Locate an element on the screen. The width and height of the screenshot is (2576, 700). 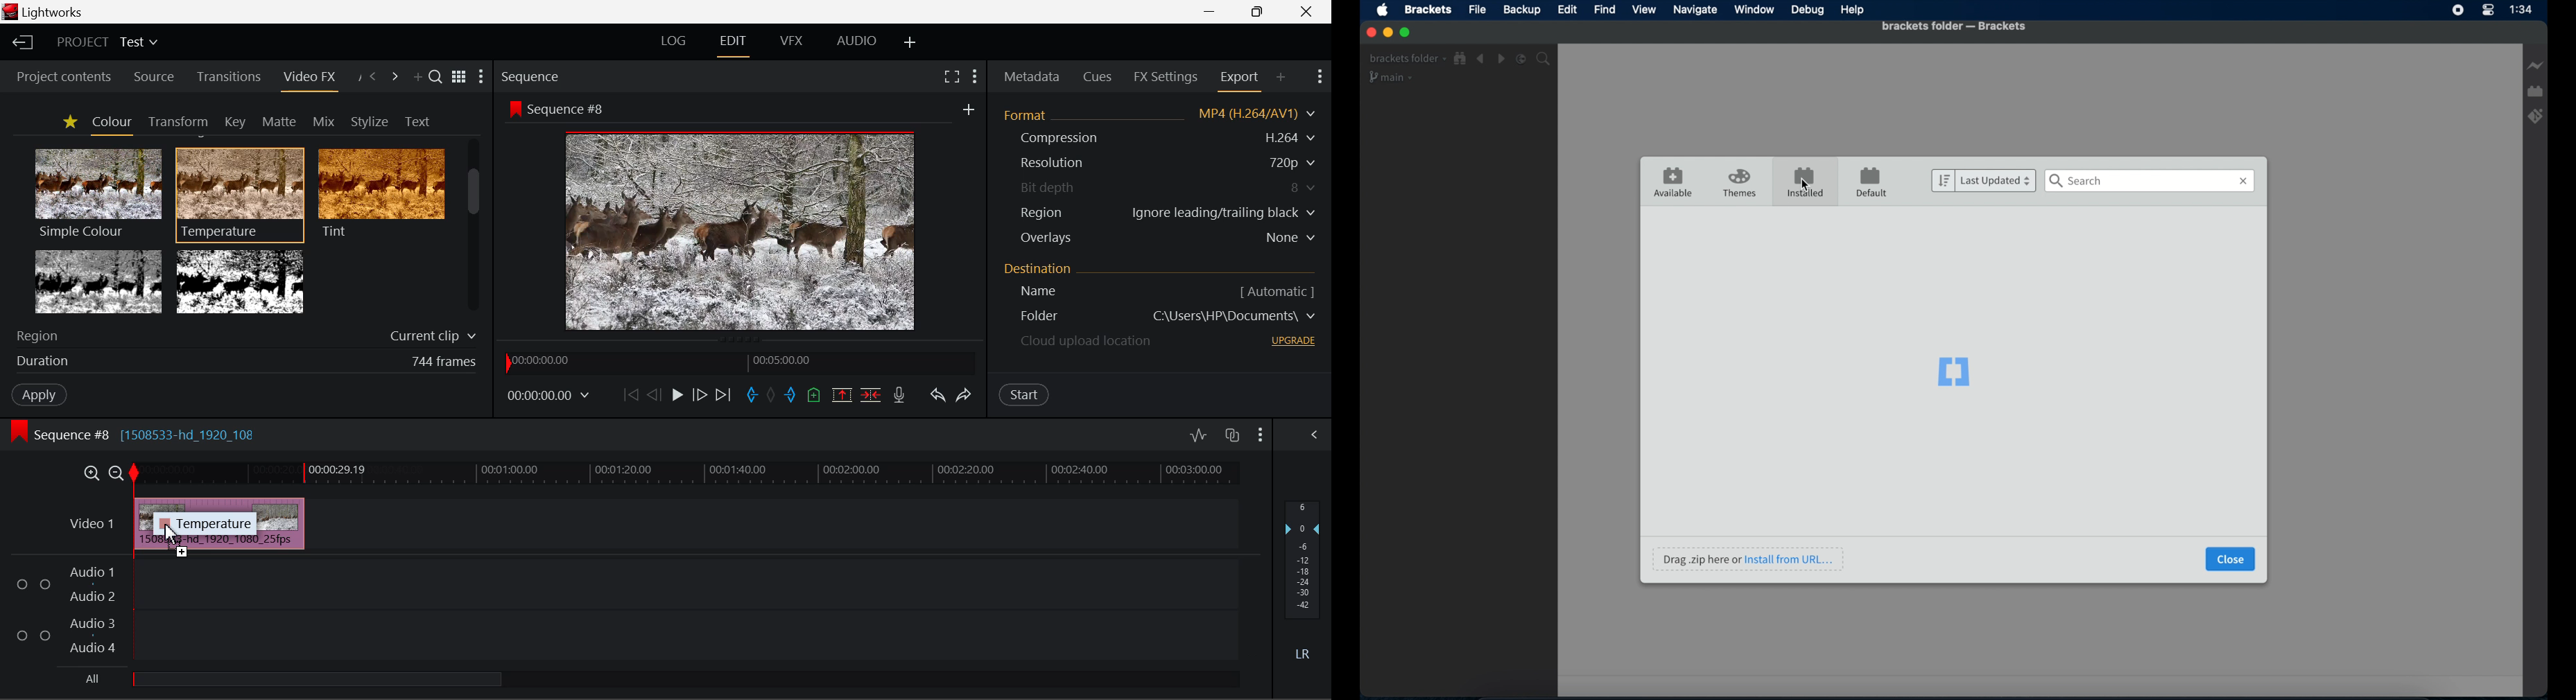
Show Settings is located at coordinates (481, 76).